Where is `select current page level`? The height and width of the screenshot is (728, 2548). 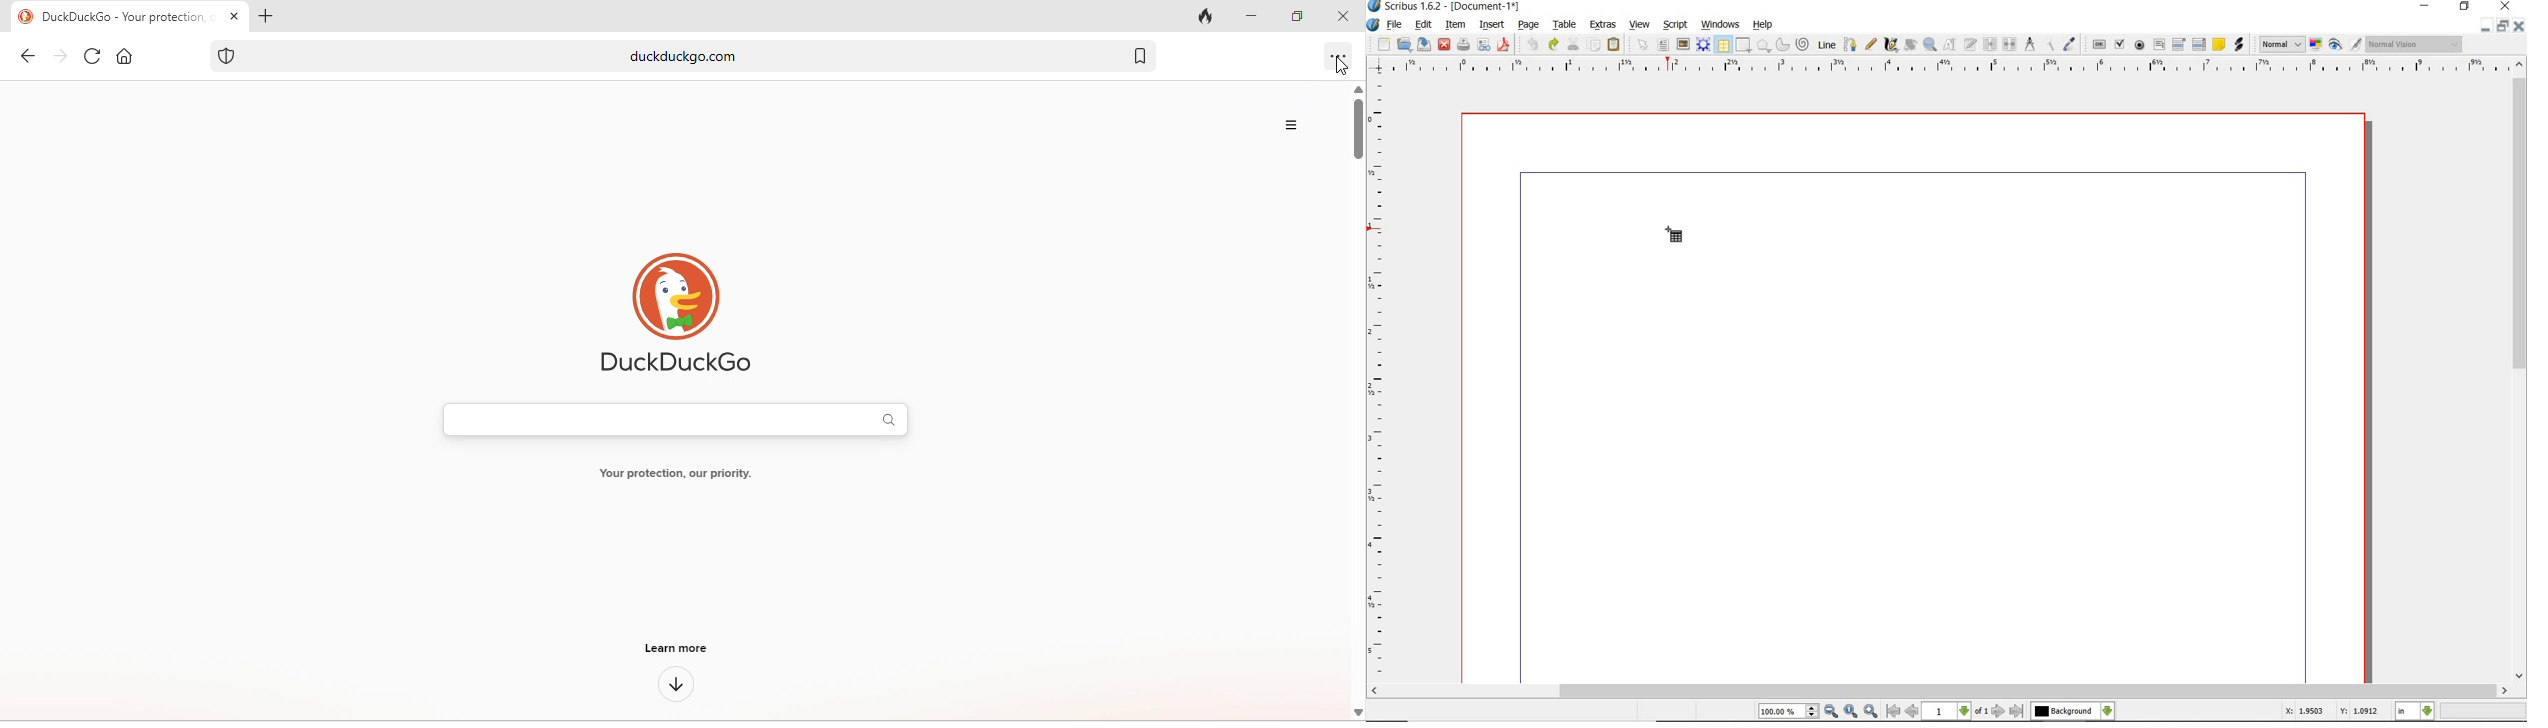 select current page level is located at coordinates (1956, 711).